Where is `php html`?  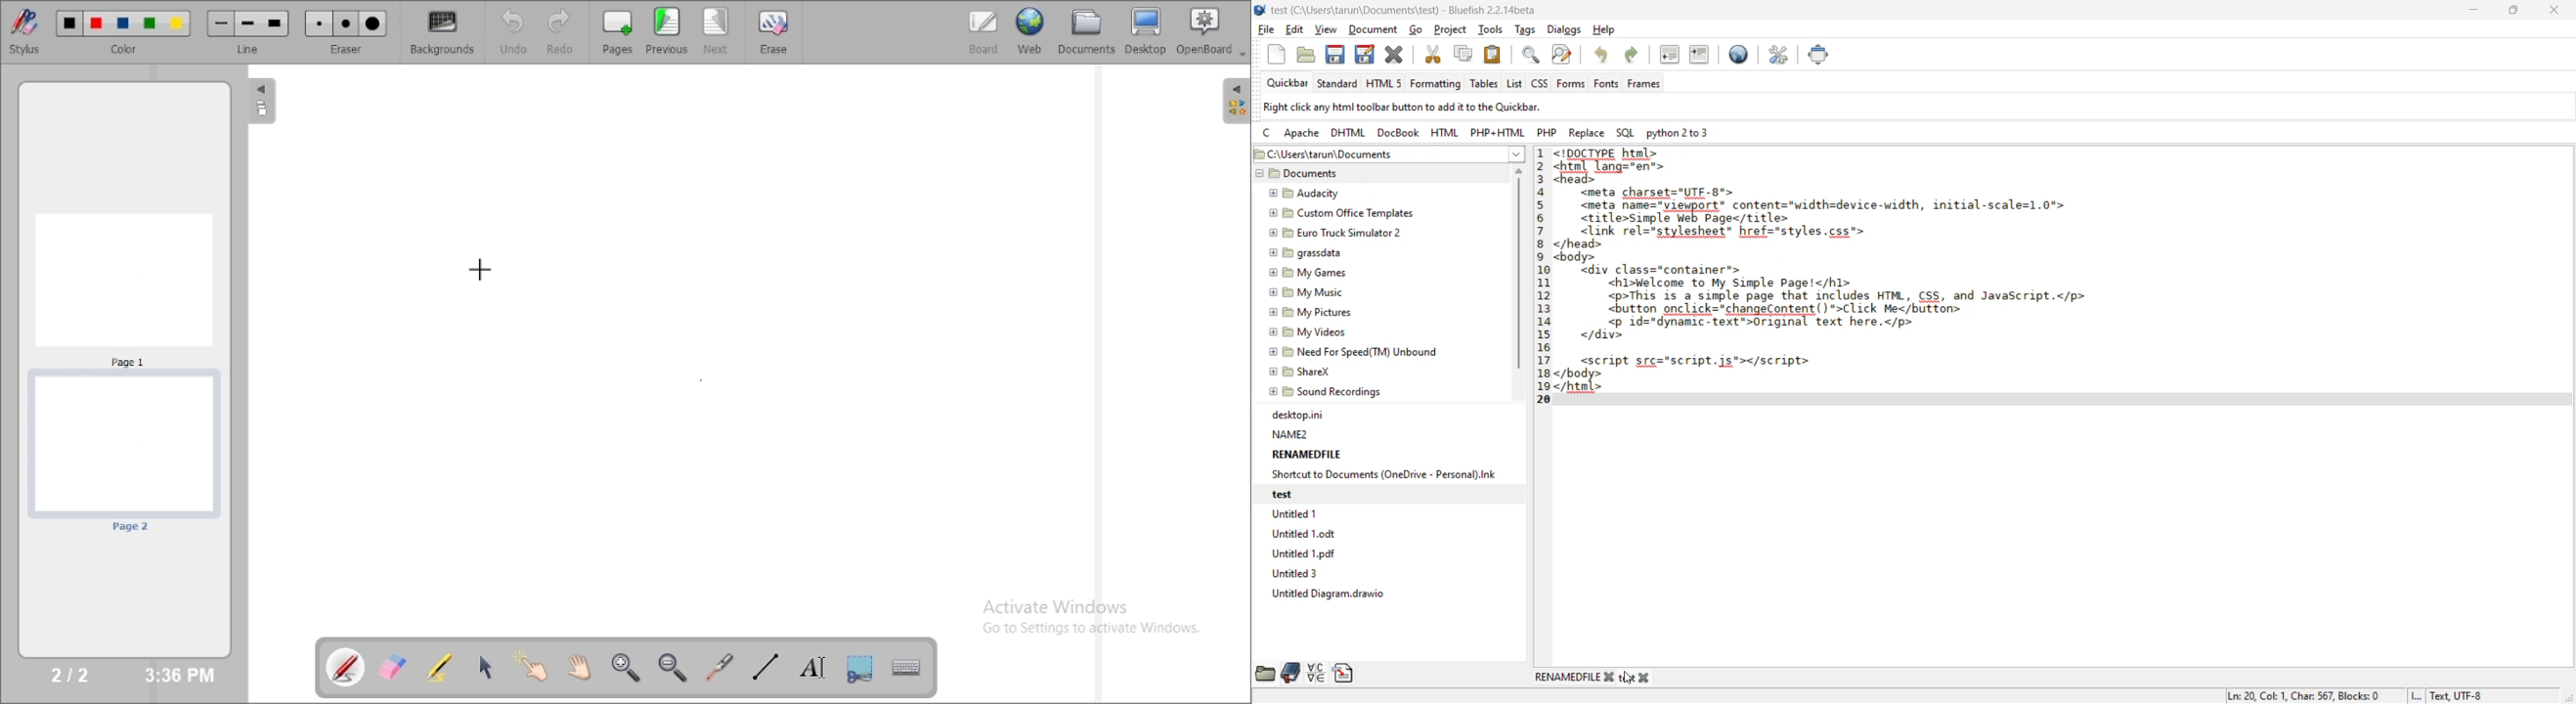
php html is located at coordinates (1499, 133).